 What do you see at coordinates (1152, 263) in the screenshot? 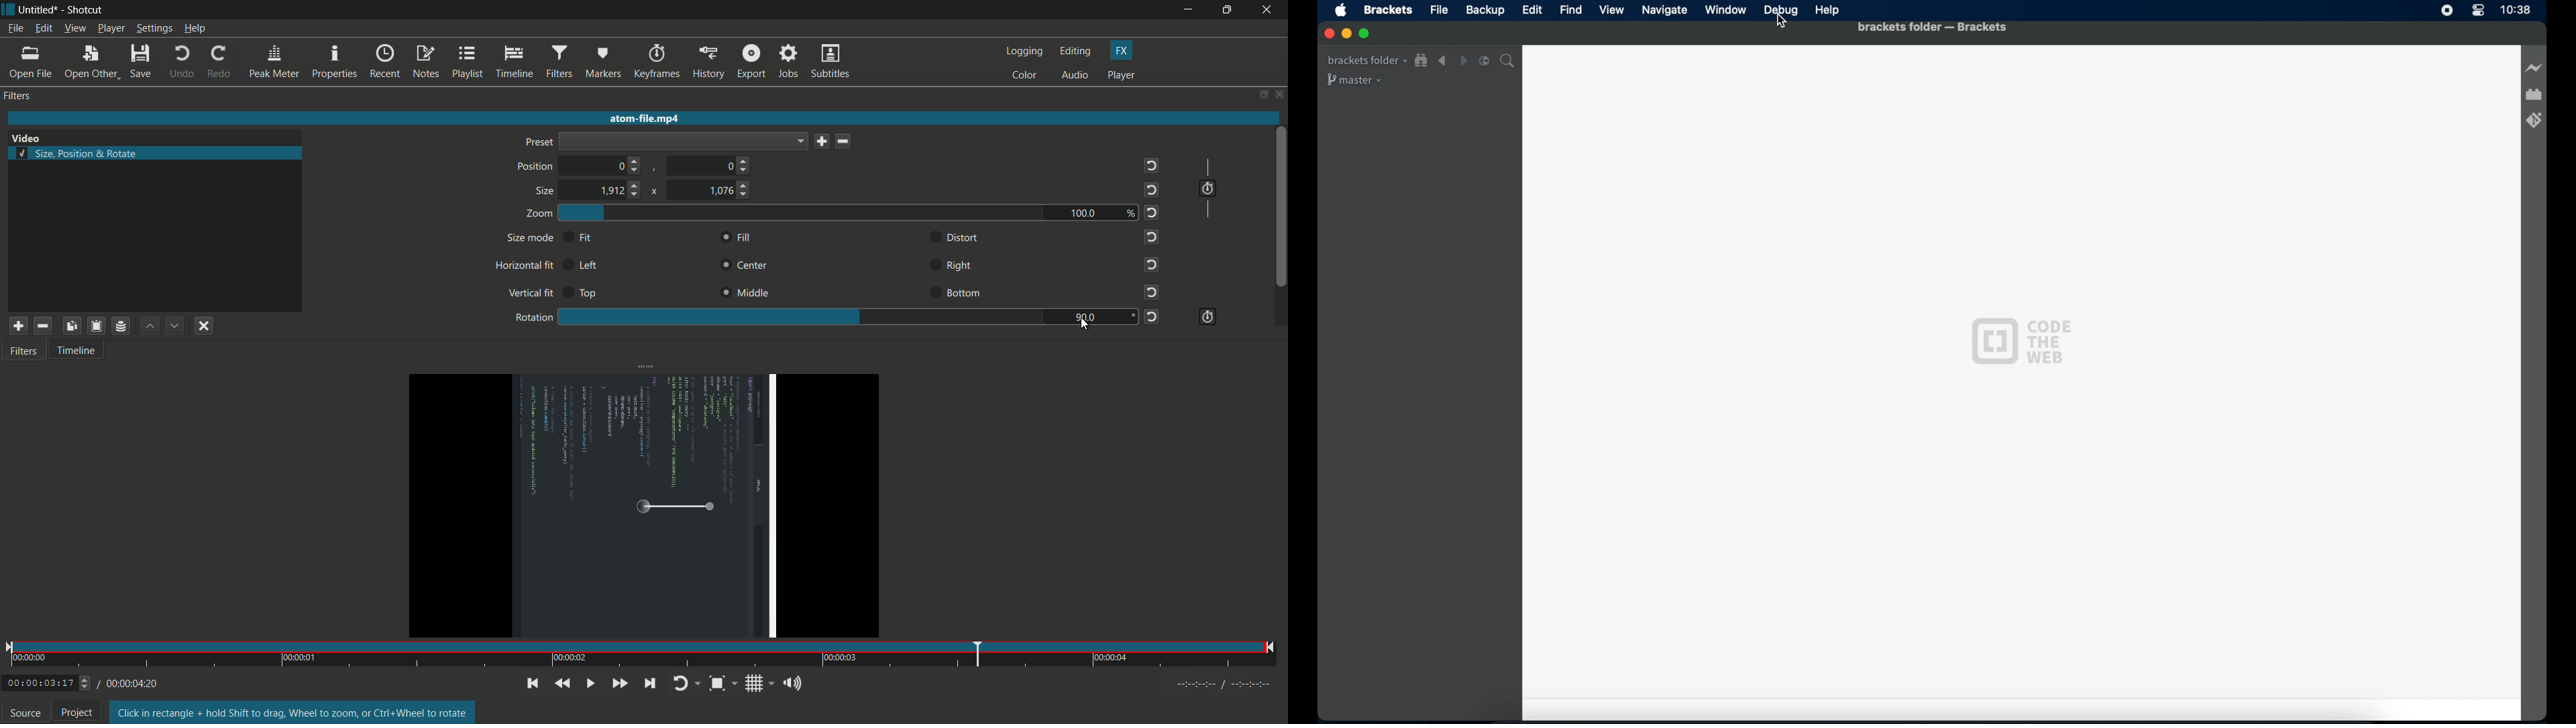
I see `reset to default` at bounding box center [1152, 263].